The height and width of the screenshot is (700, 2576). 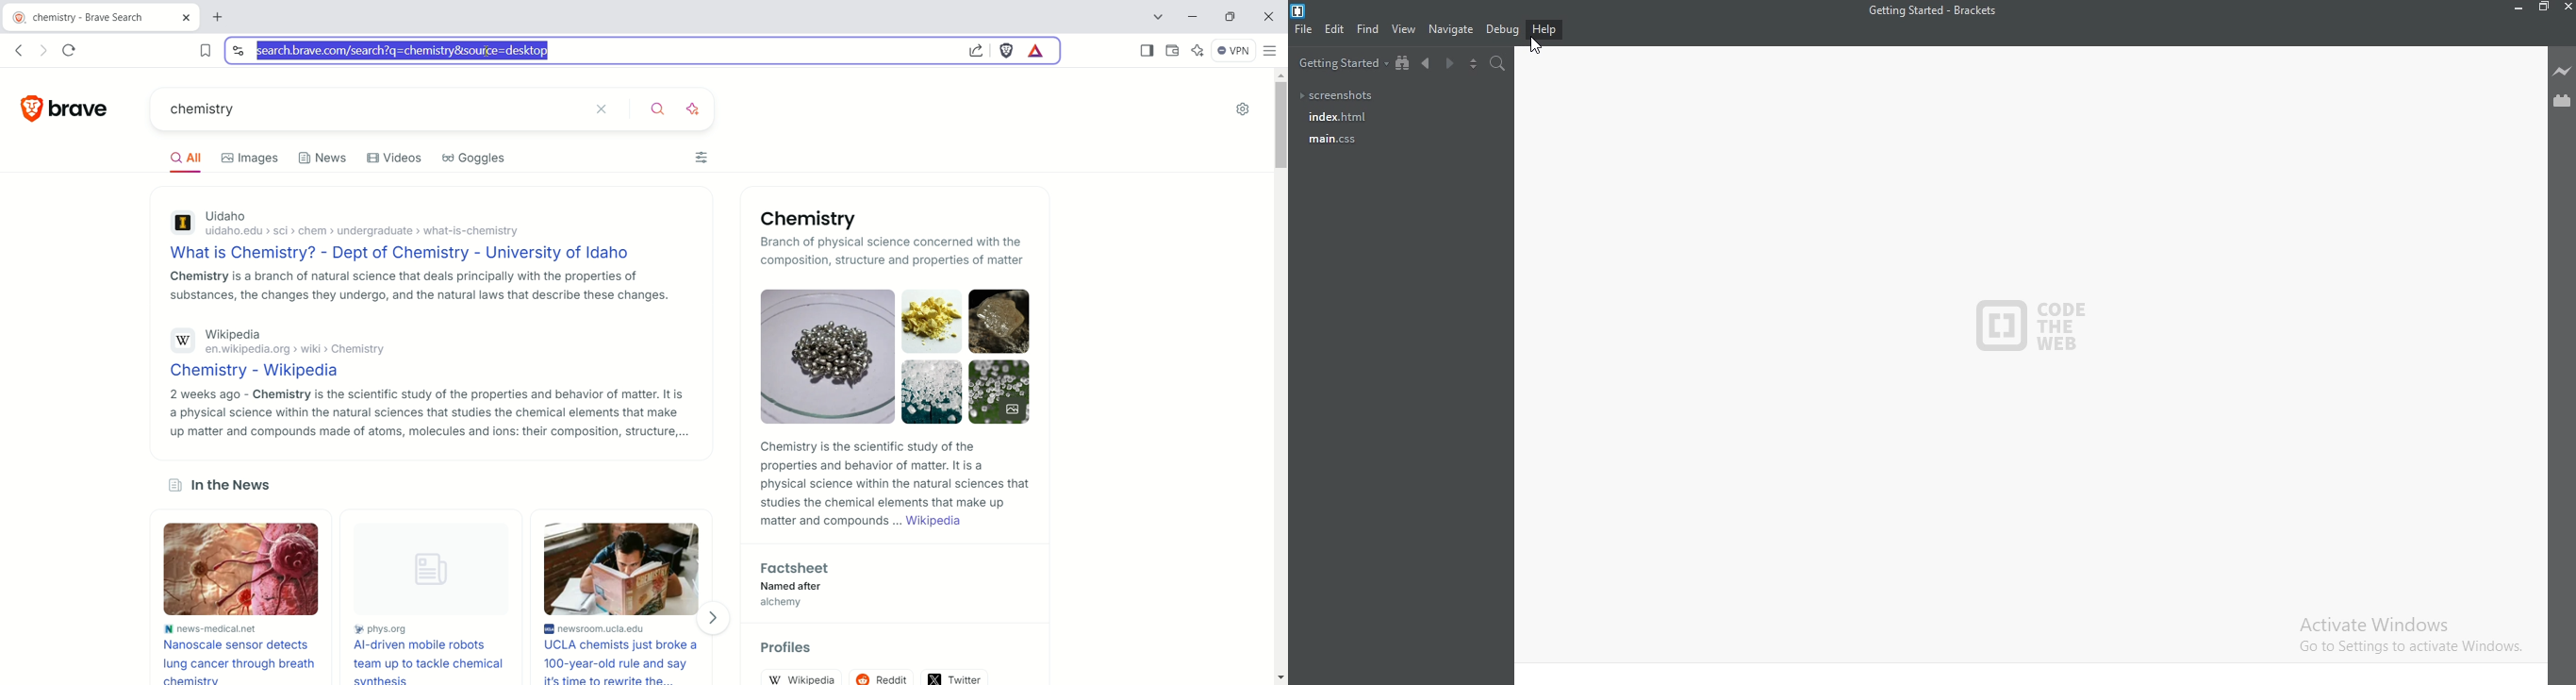 I want to click on Help, so click(x=1545, y=30).